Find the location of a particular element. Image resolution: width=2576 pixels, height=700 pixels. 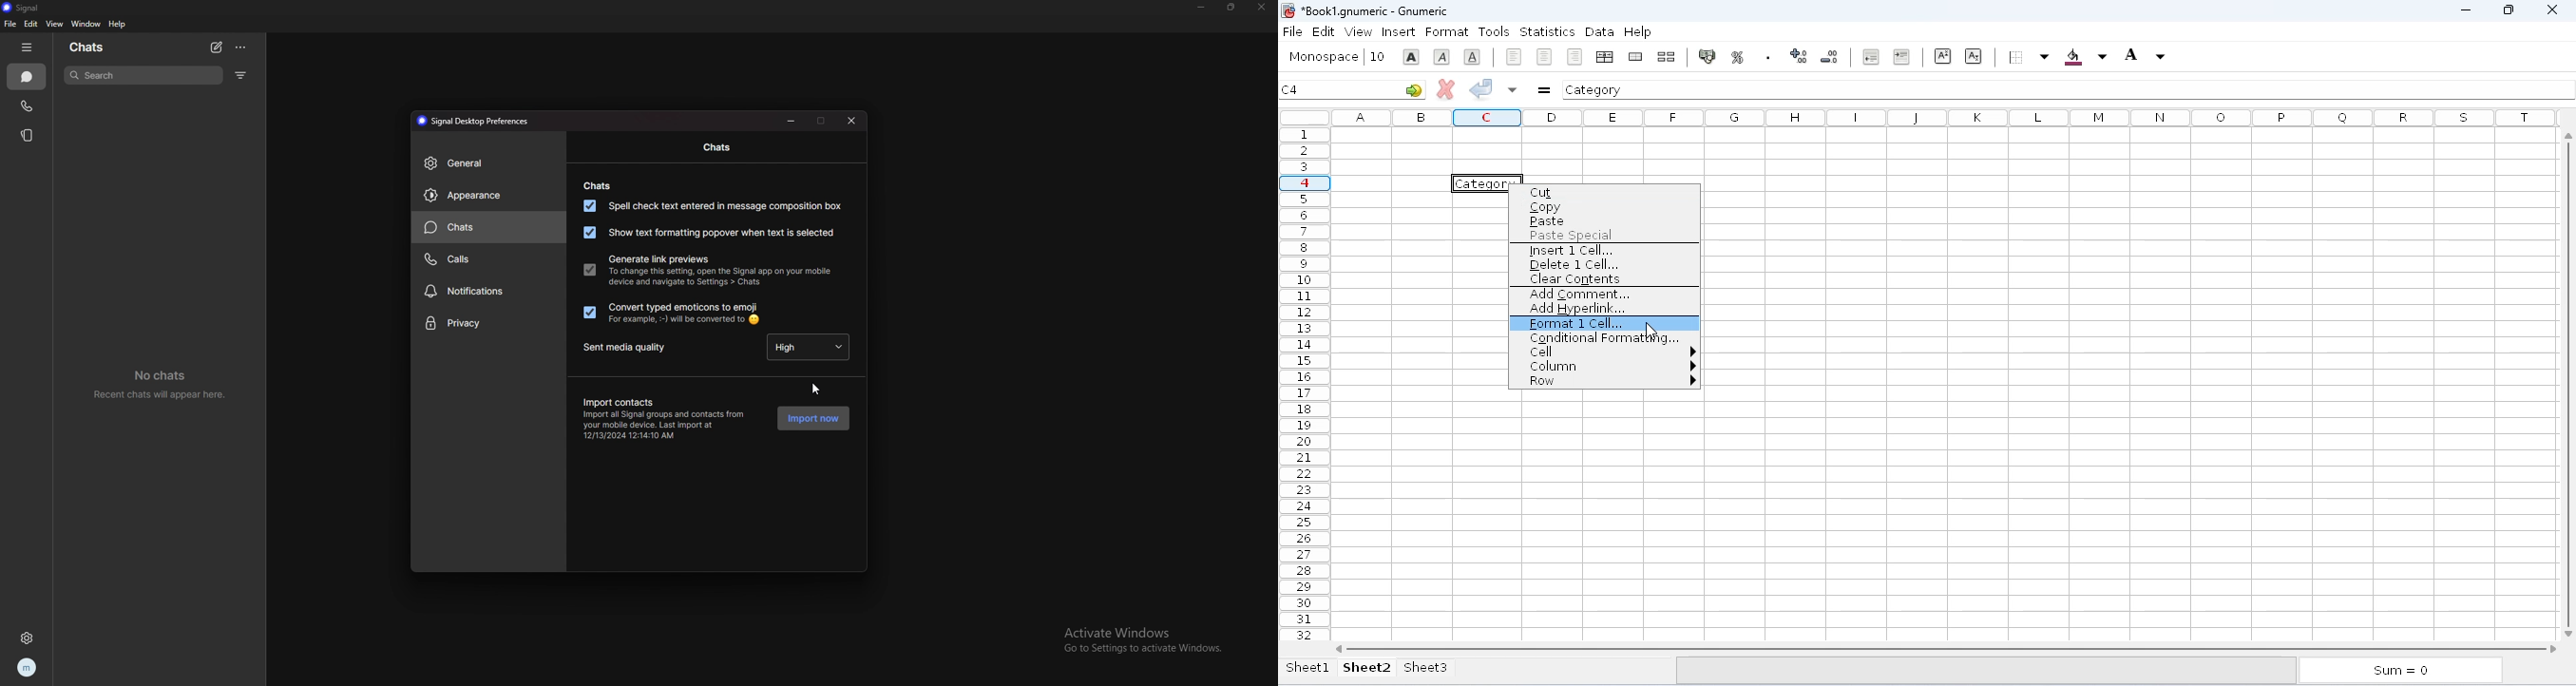

minimize is located at coordinates (791, 120).